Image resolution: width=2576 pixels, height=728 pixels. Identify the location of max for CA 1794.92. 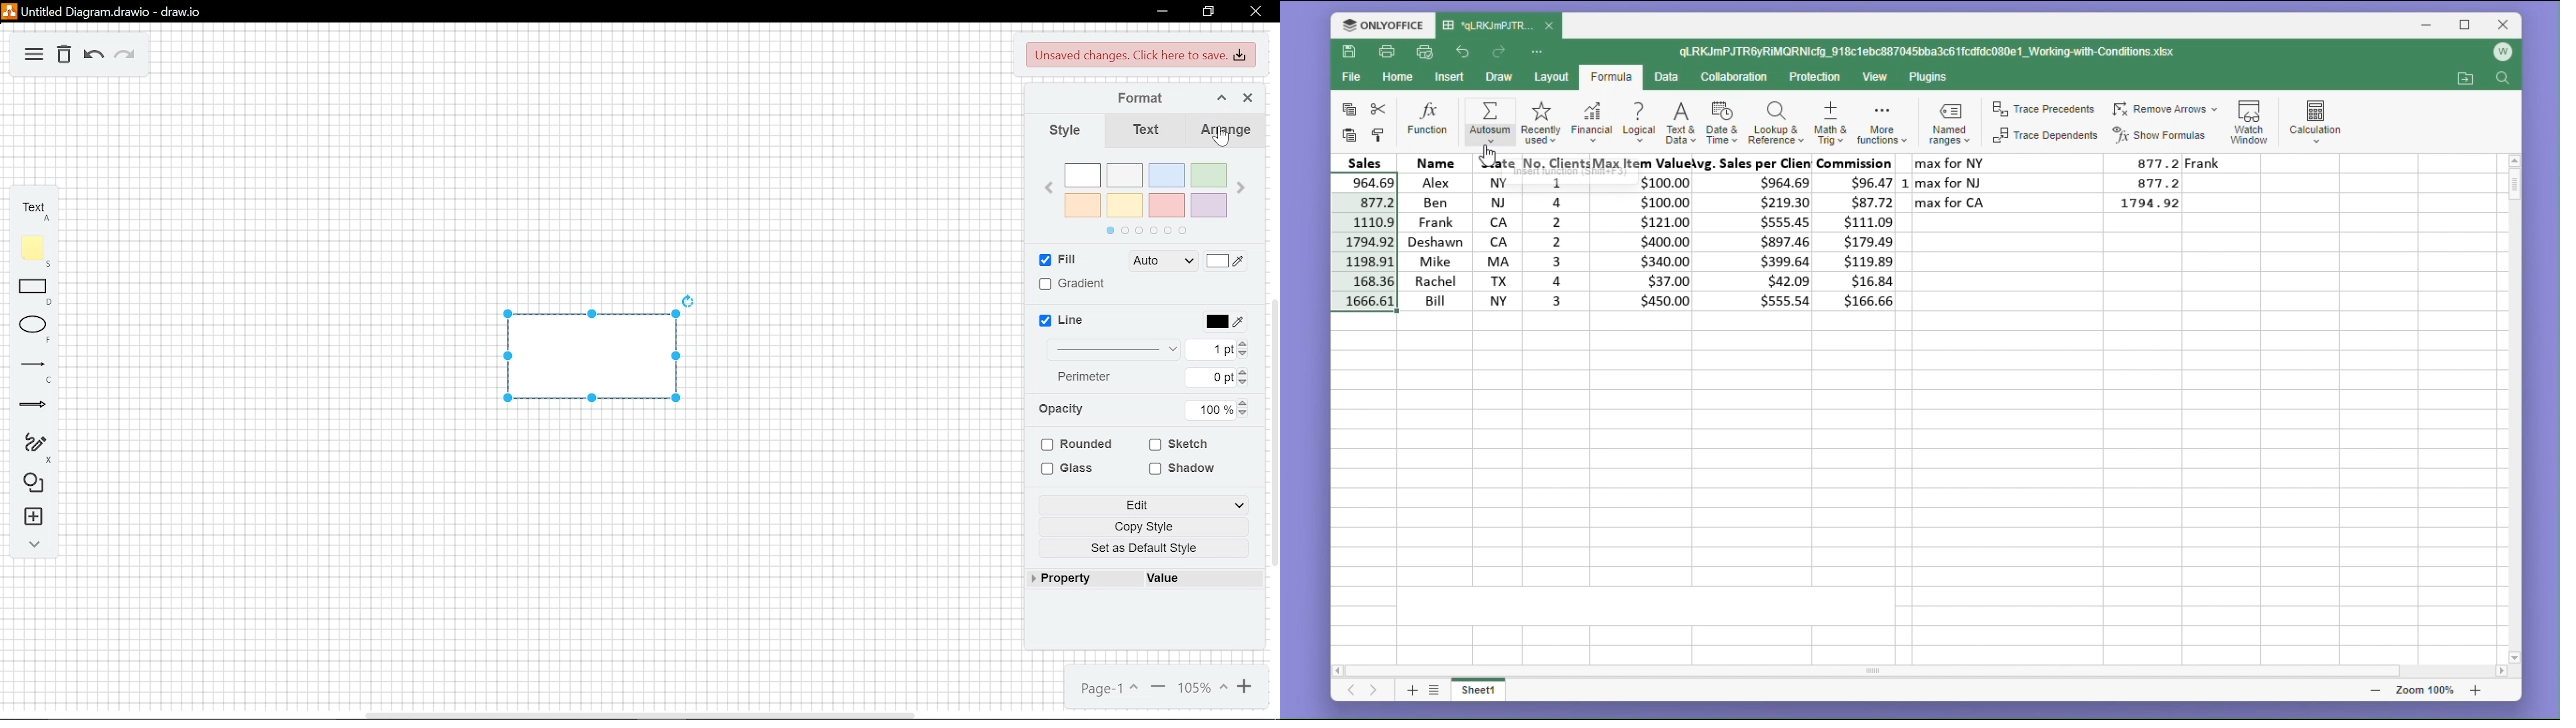
(2054, 203).